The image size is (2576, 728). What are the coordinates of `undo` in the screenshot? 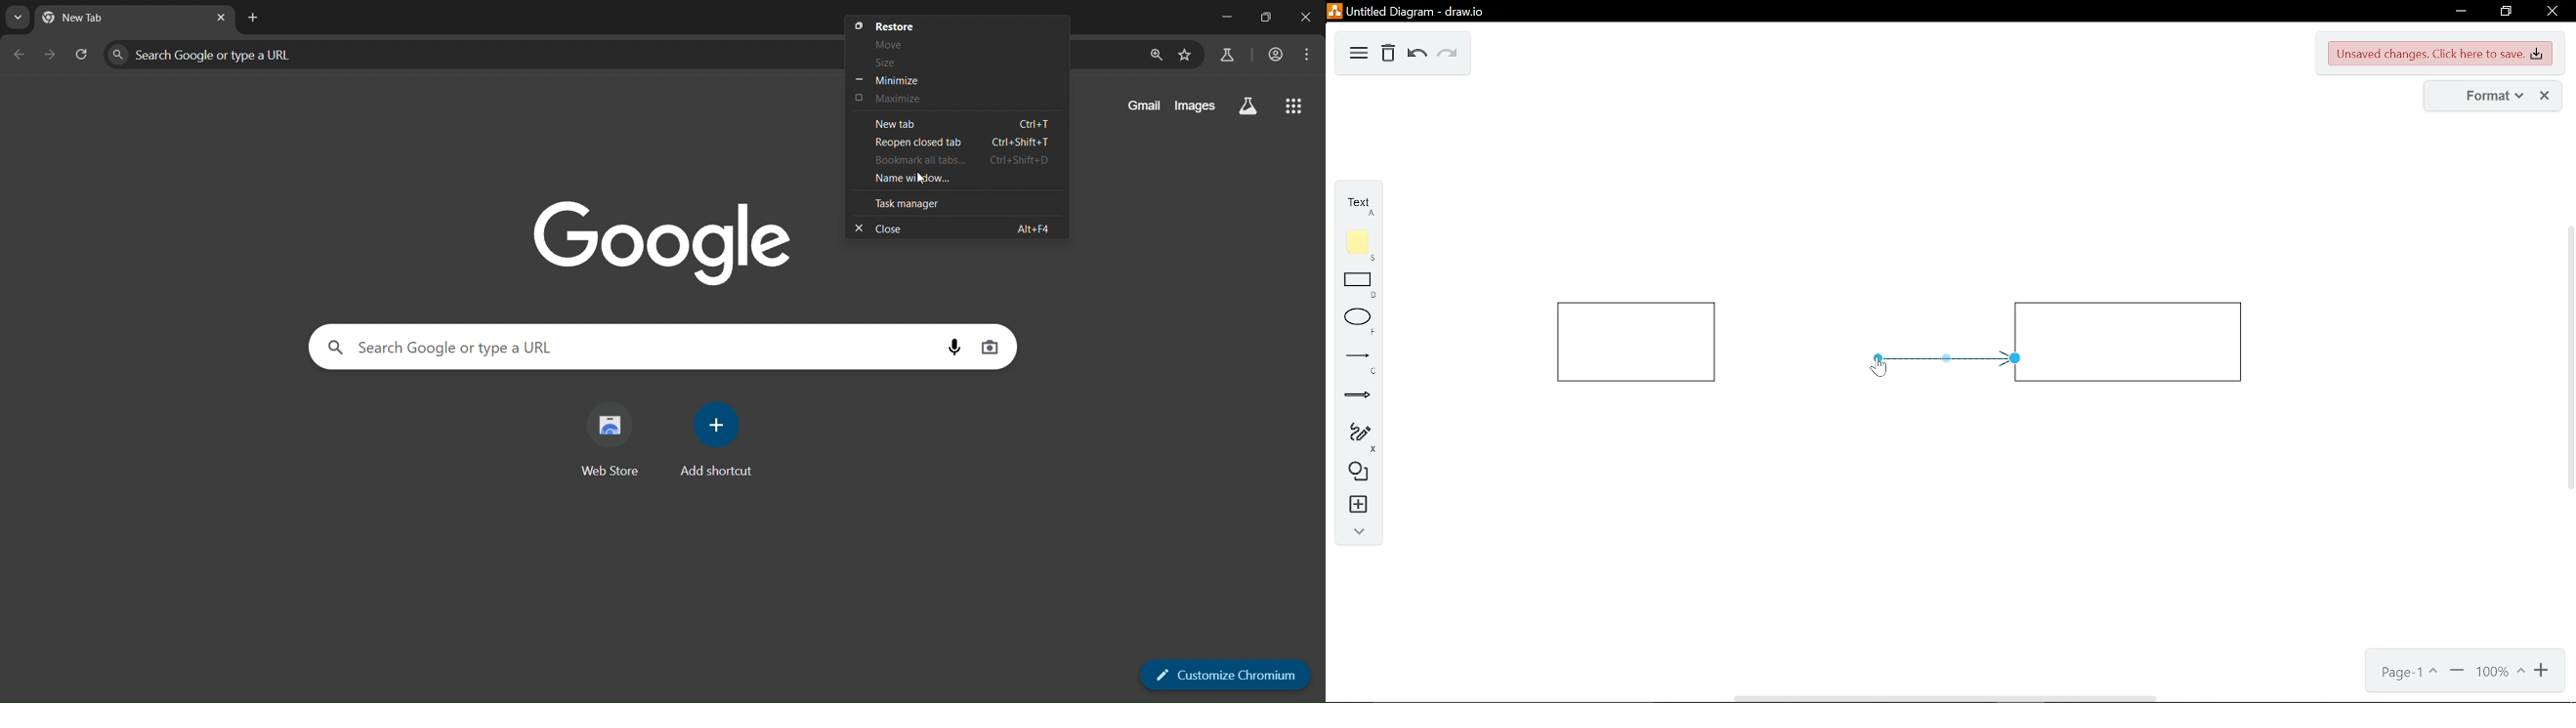 It's located at (1415, 56).